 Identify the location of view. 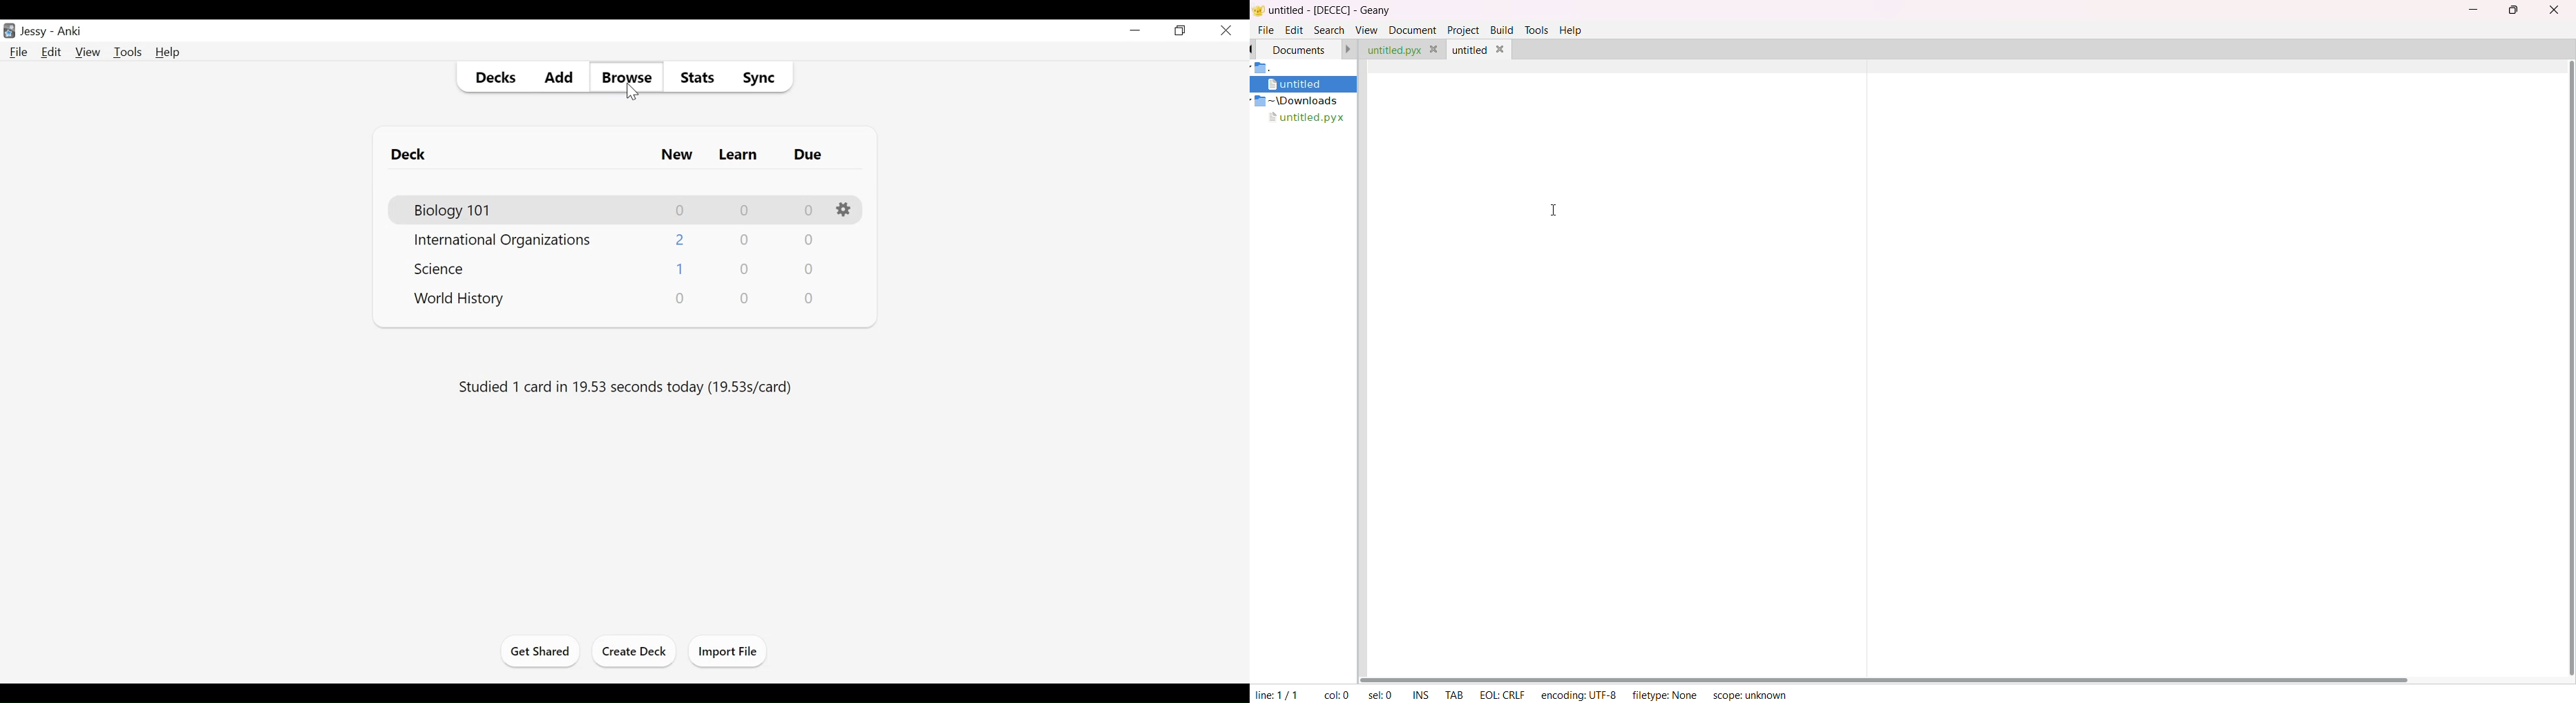
(1367, 30).